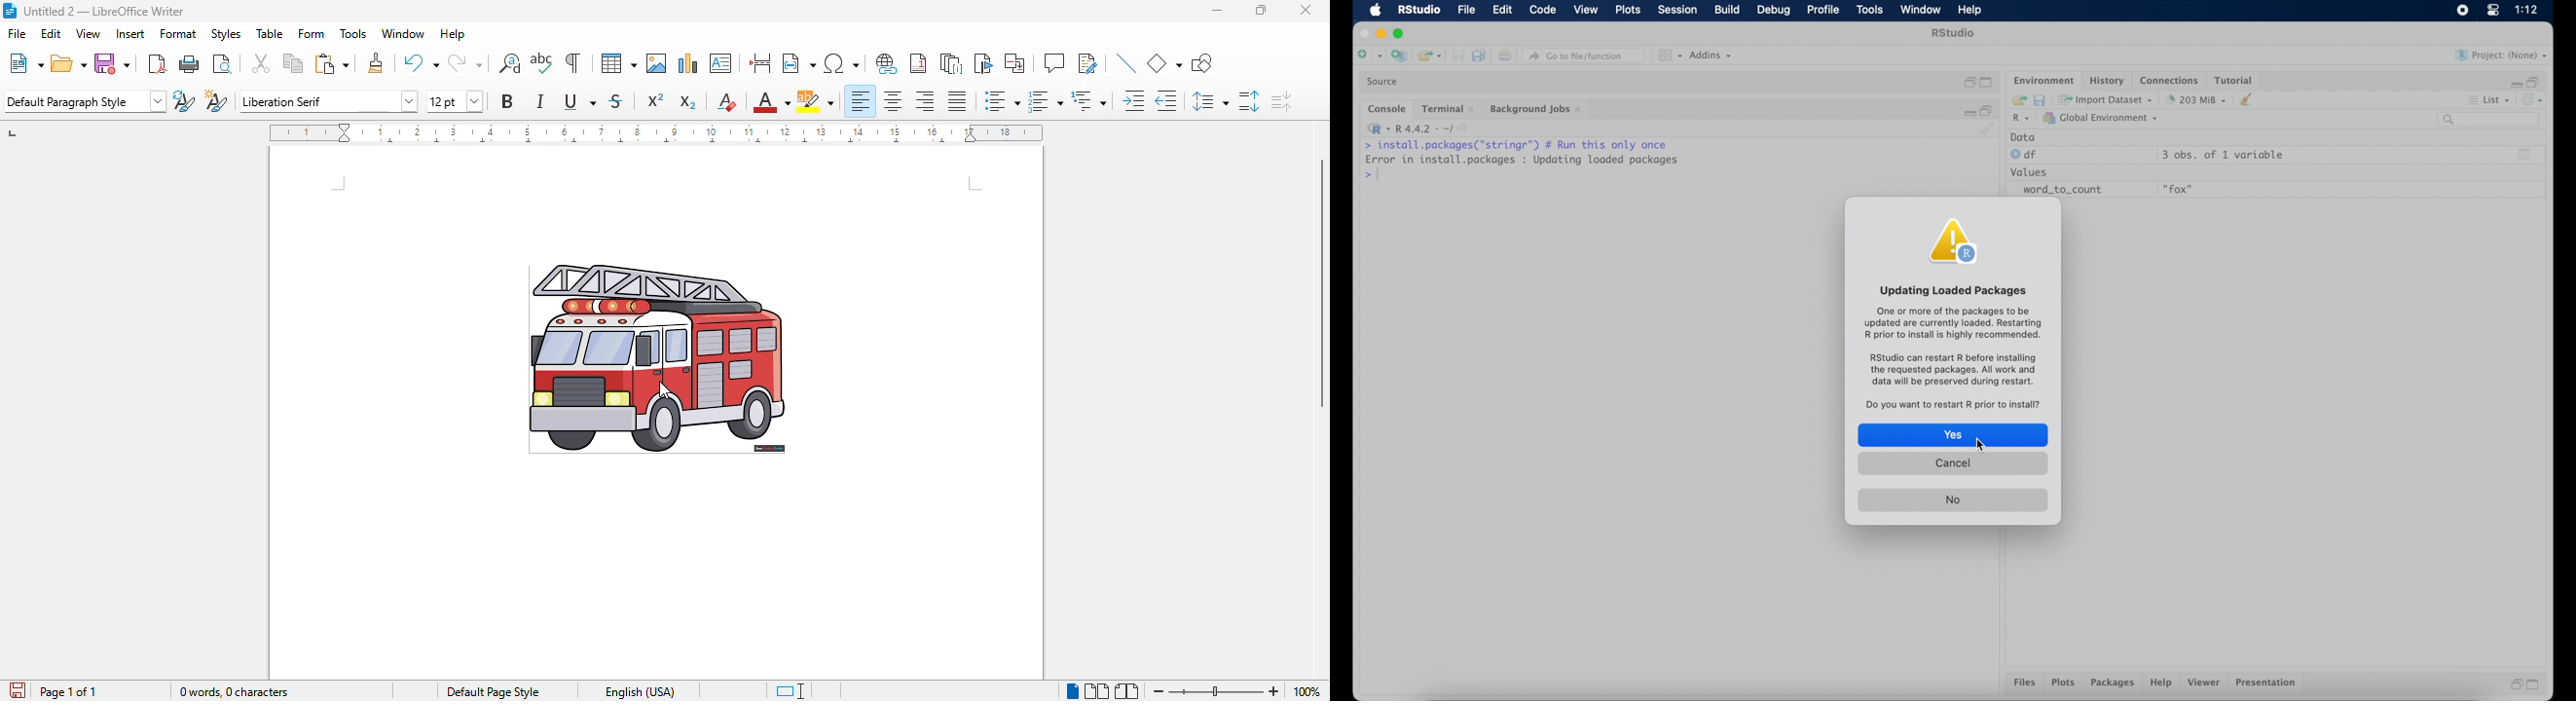 The image size is (2576, 728). I want to click on console, so click(1387, 109).